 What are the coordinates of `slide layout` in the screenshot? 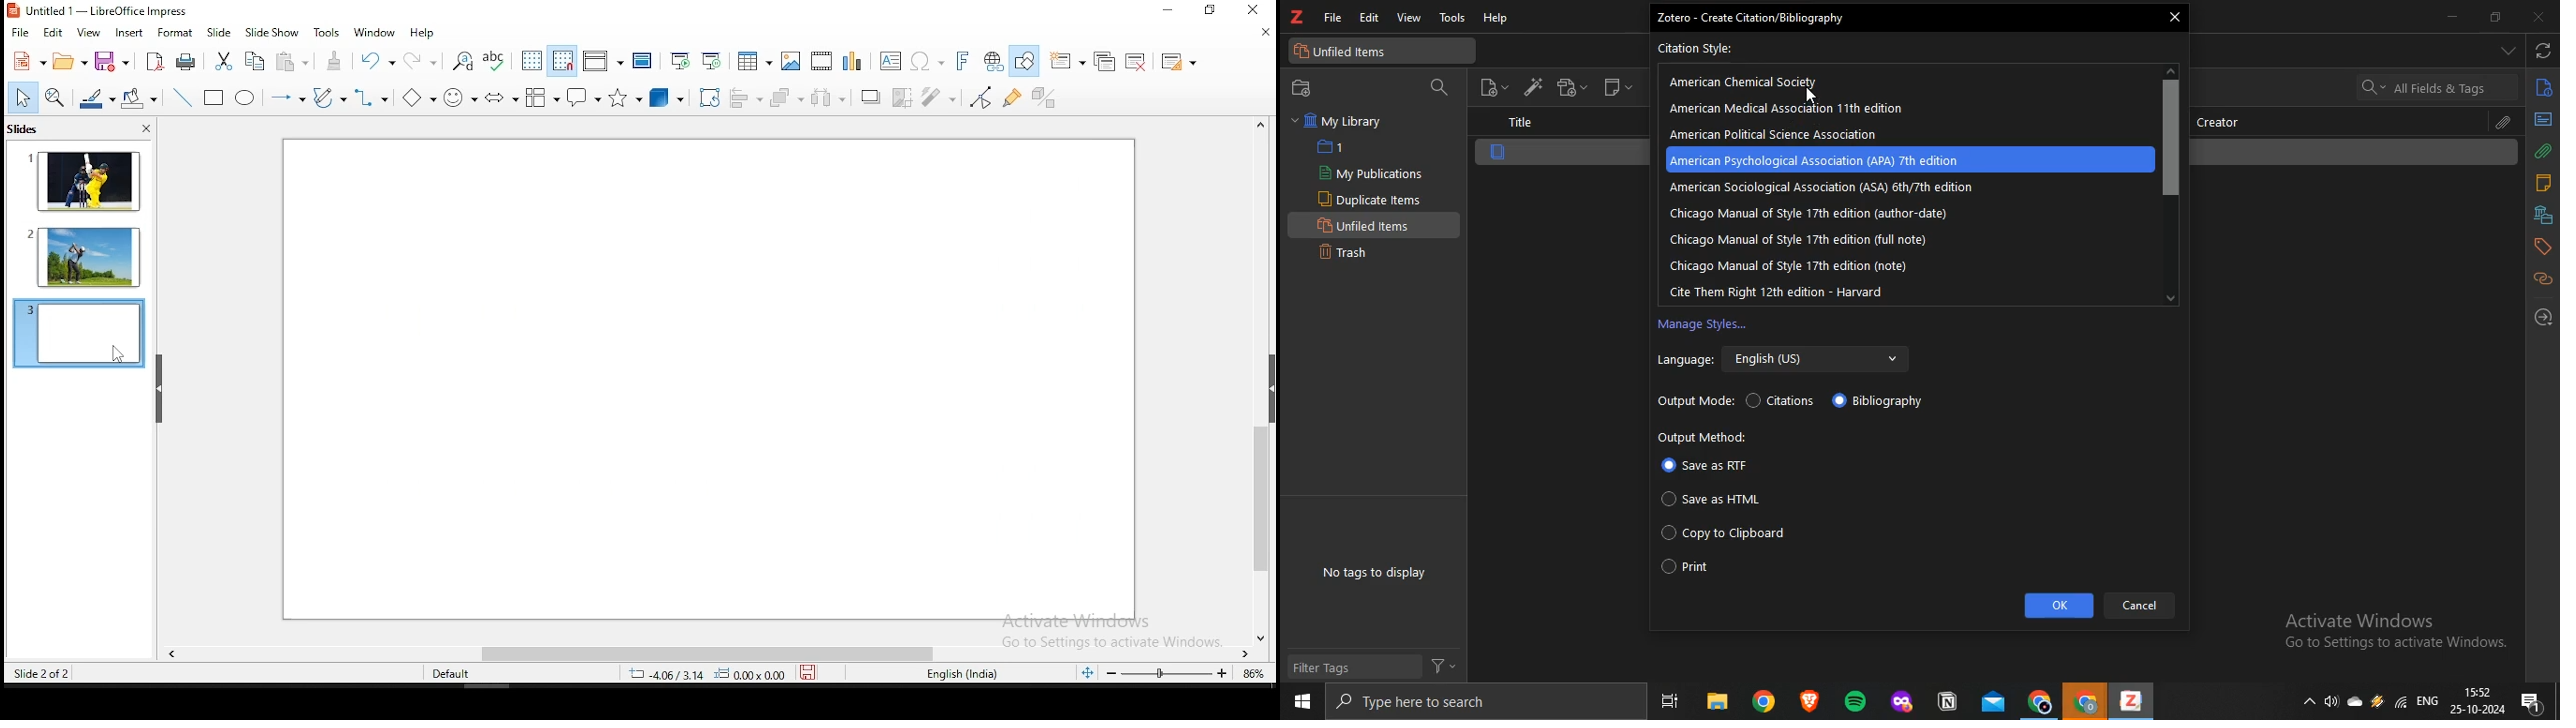 It's located at (1177, 66).